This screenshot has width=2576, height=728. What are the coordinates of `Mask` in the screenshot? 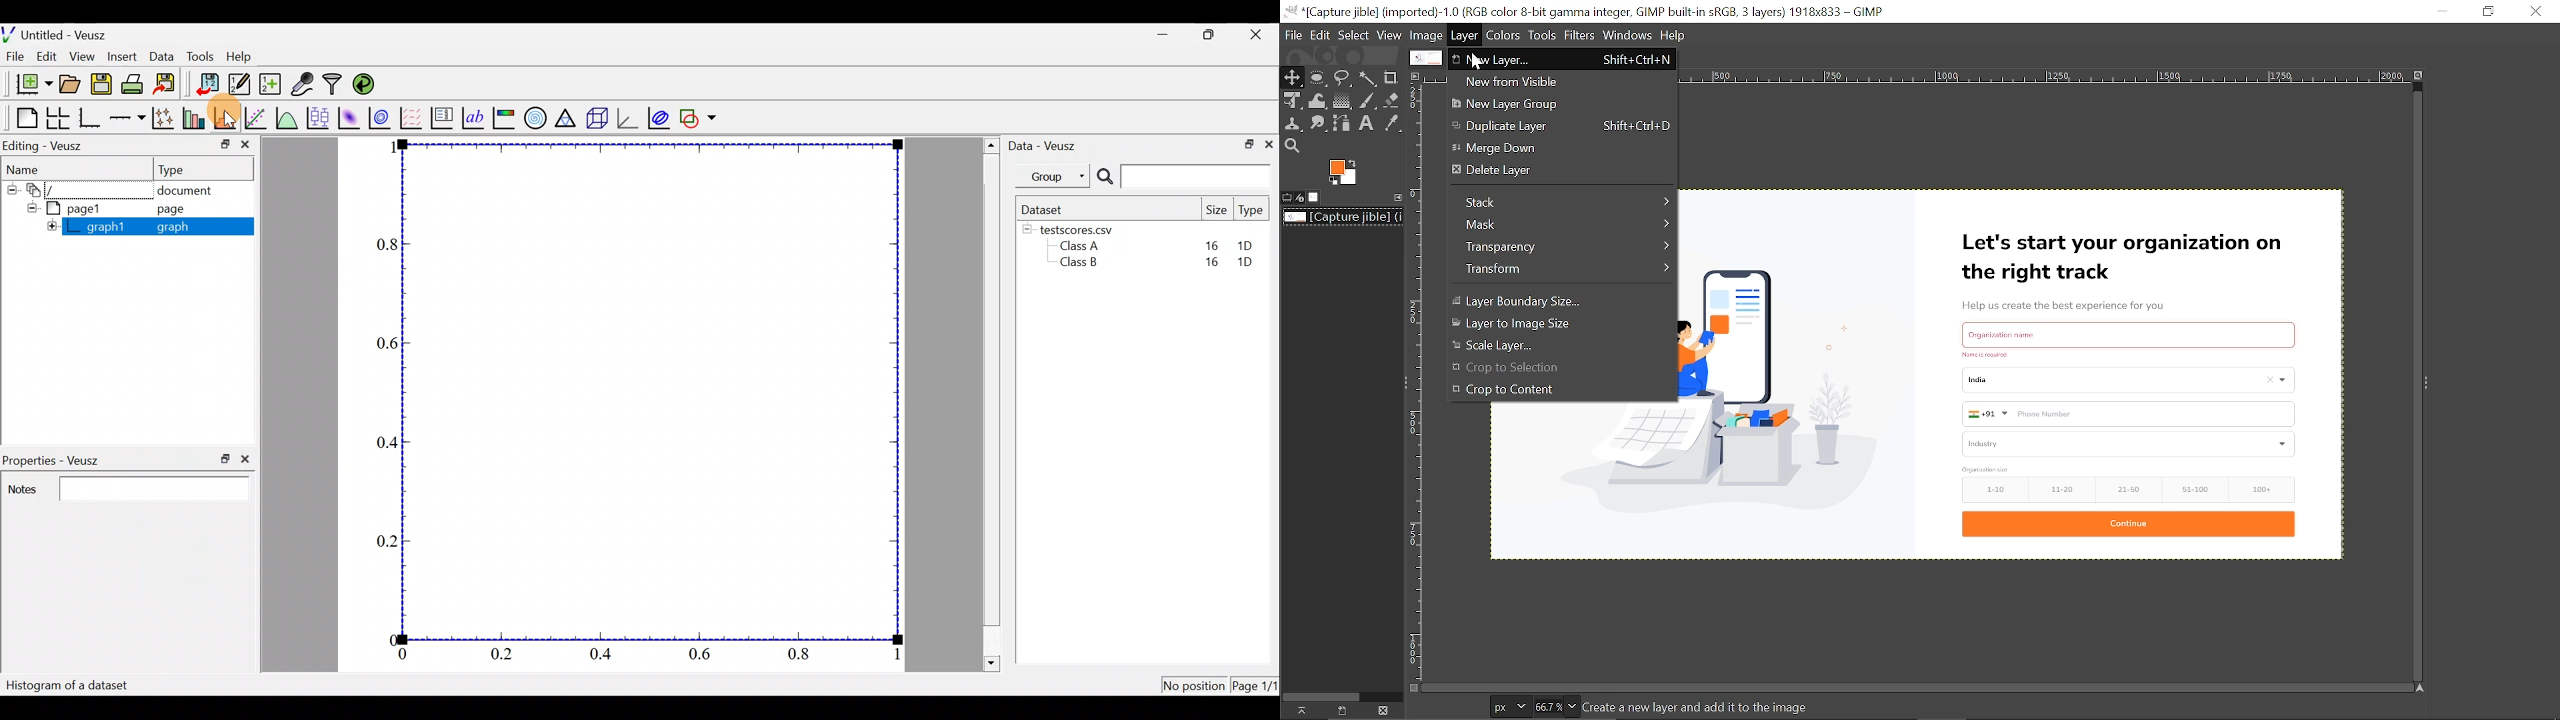 It's located at (1564, 223).